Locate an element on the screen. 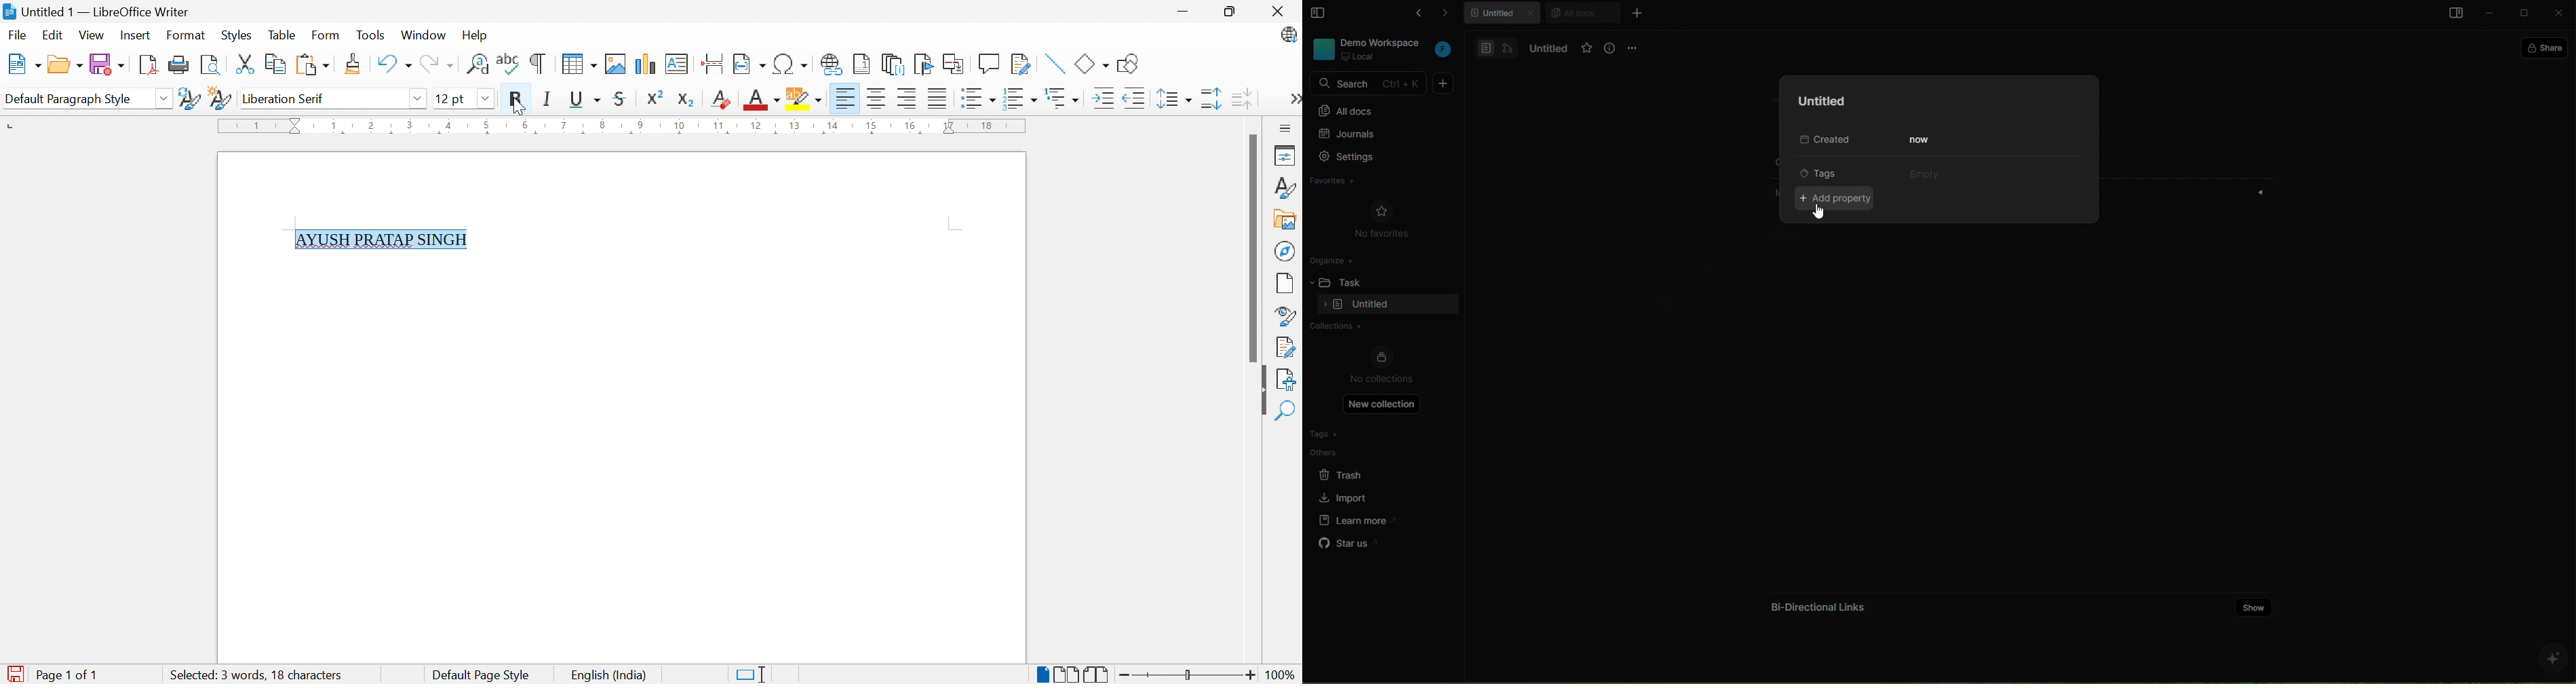 This screenshot has height=700, width=2576. Bold is located at coordinates (515, 100).